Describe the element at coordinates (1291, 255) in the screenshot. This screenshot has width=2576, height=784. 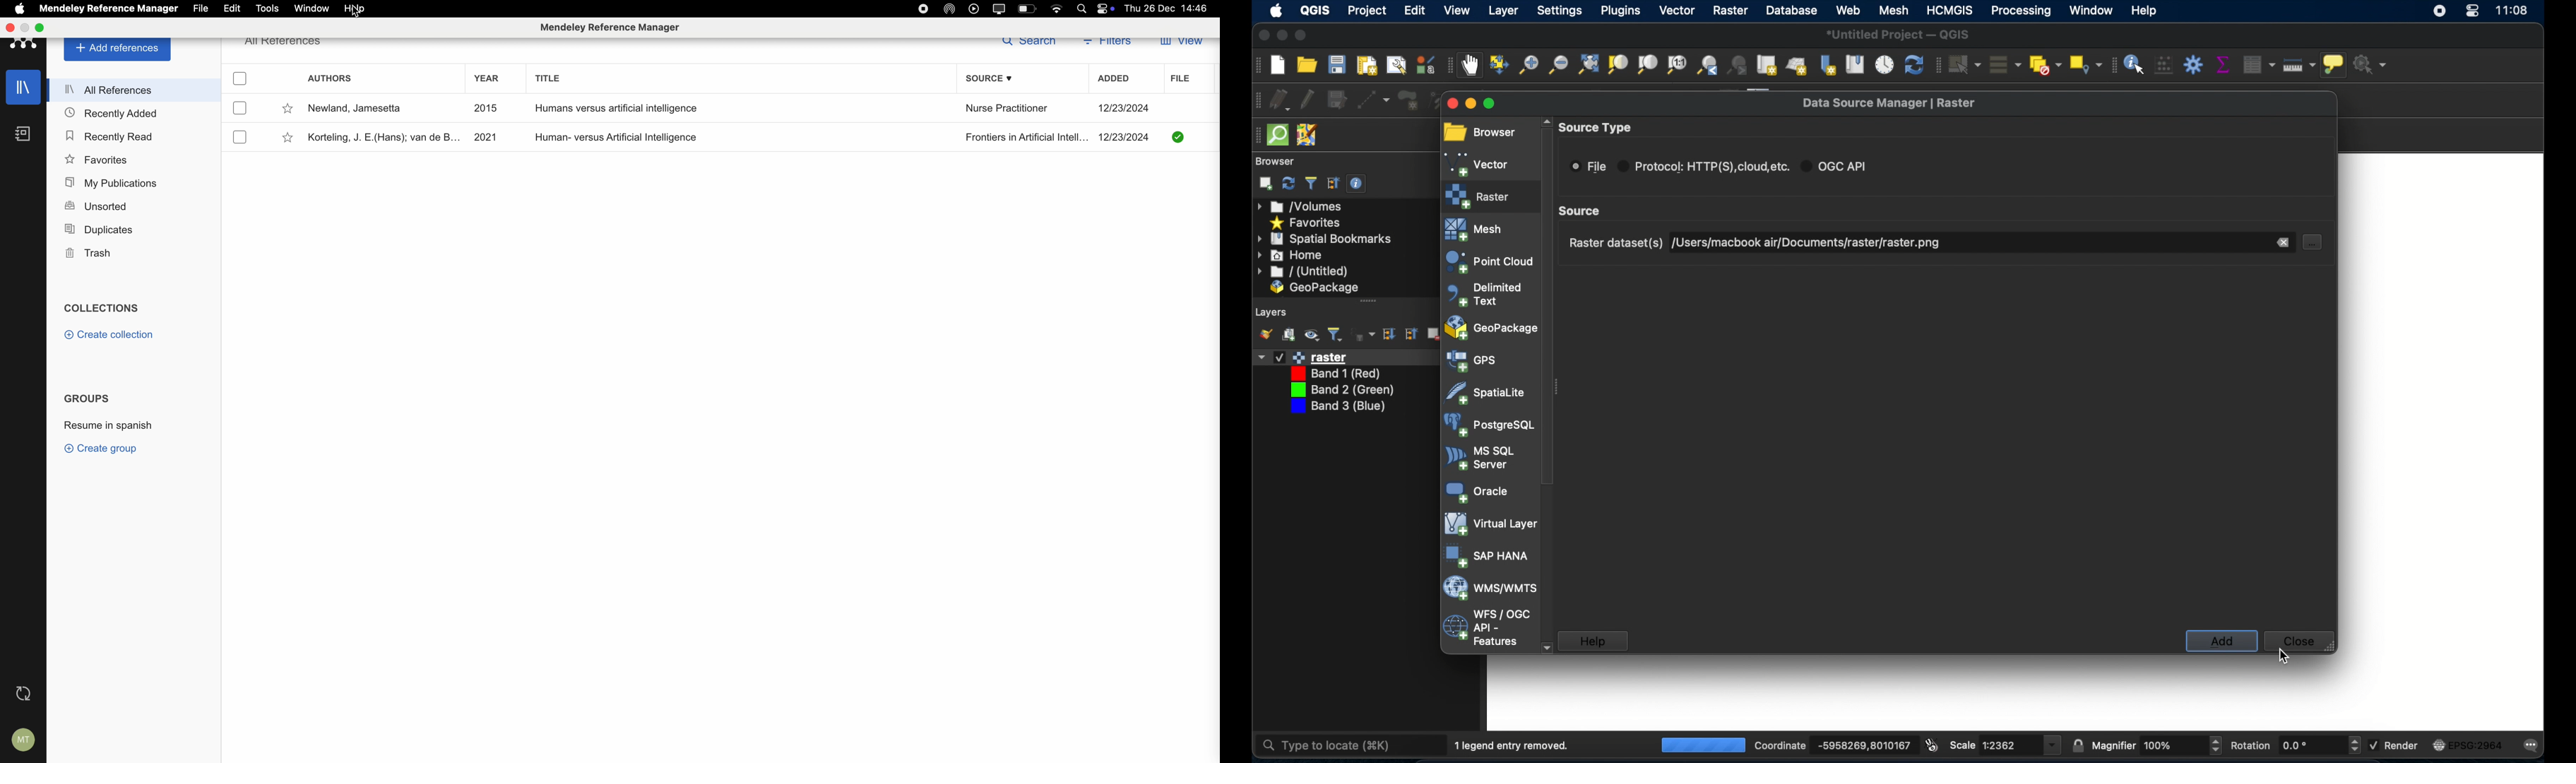
I see `home` at that location.